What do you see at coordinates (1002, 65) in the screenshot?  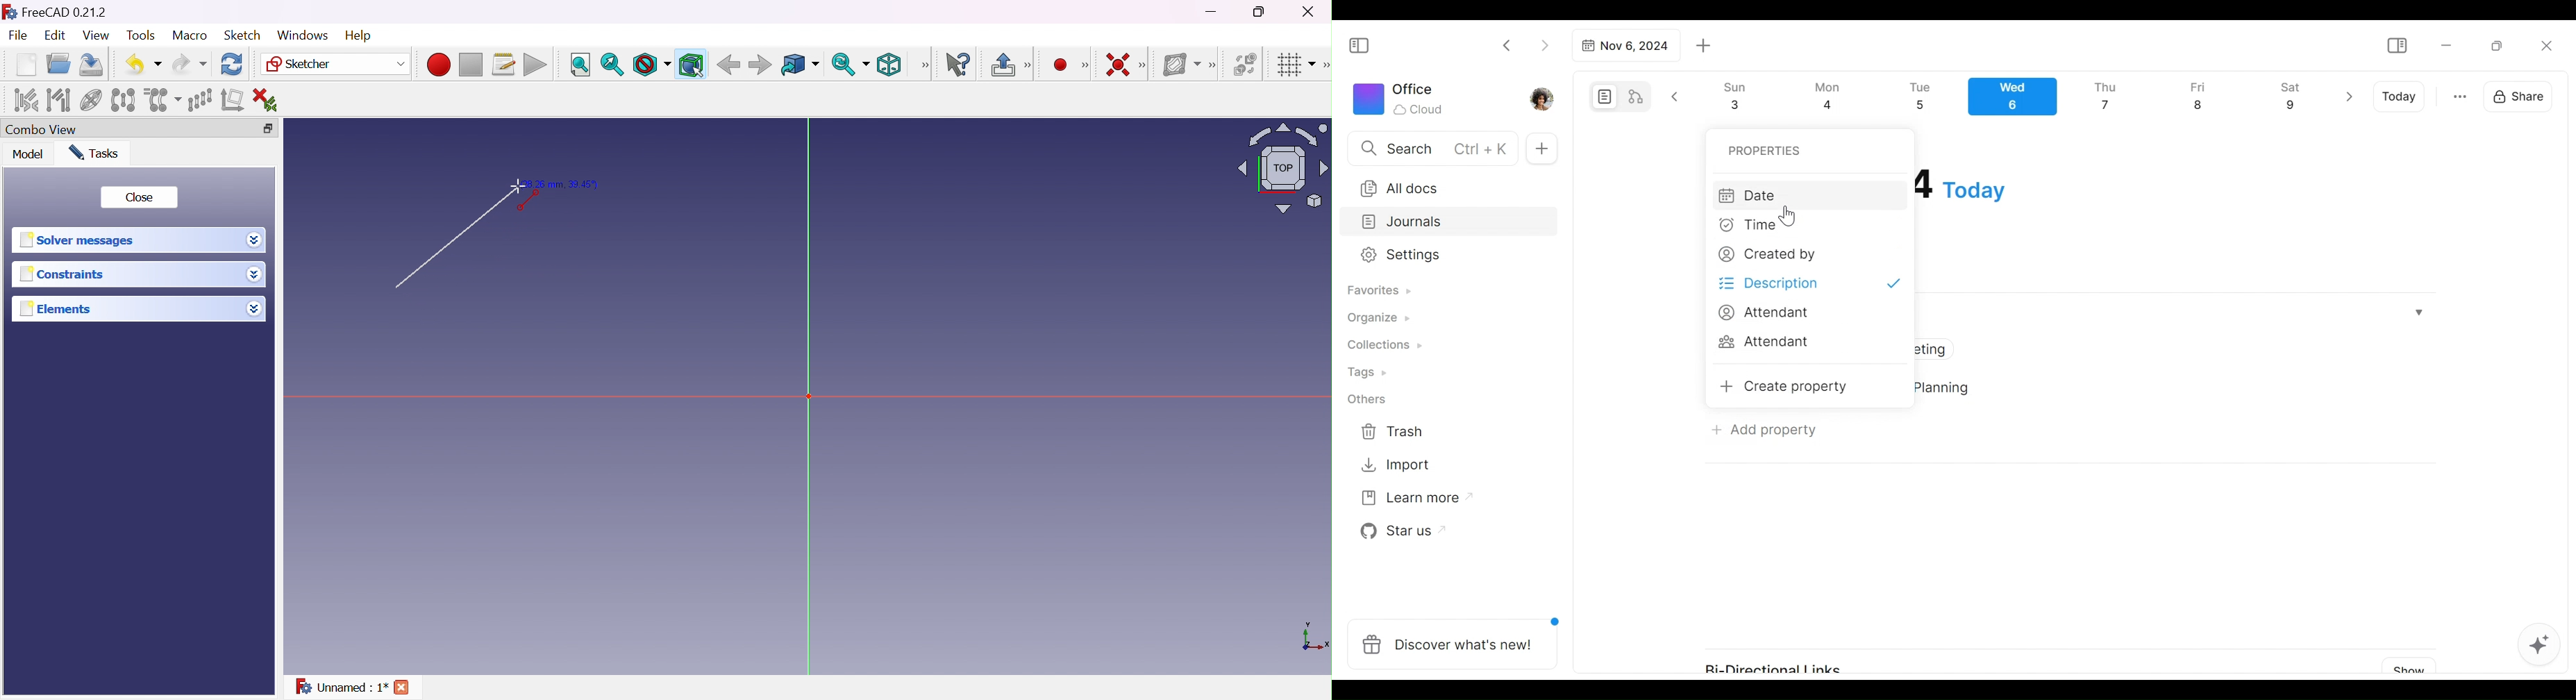 I see `` at bounding box center [1002, 65].